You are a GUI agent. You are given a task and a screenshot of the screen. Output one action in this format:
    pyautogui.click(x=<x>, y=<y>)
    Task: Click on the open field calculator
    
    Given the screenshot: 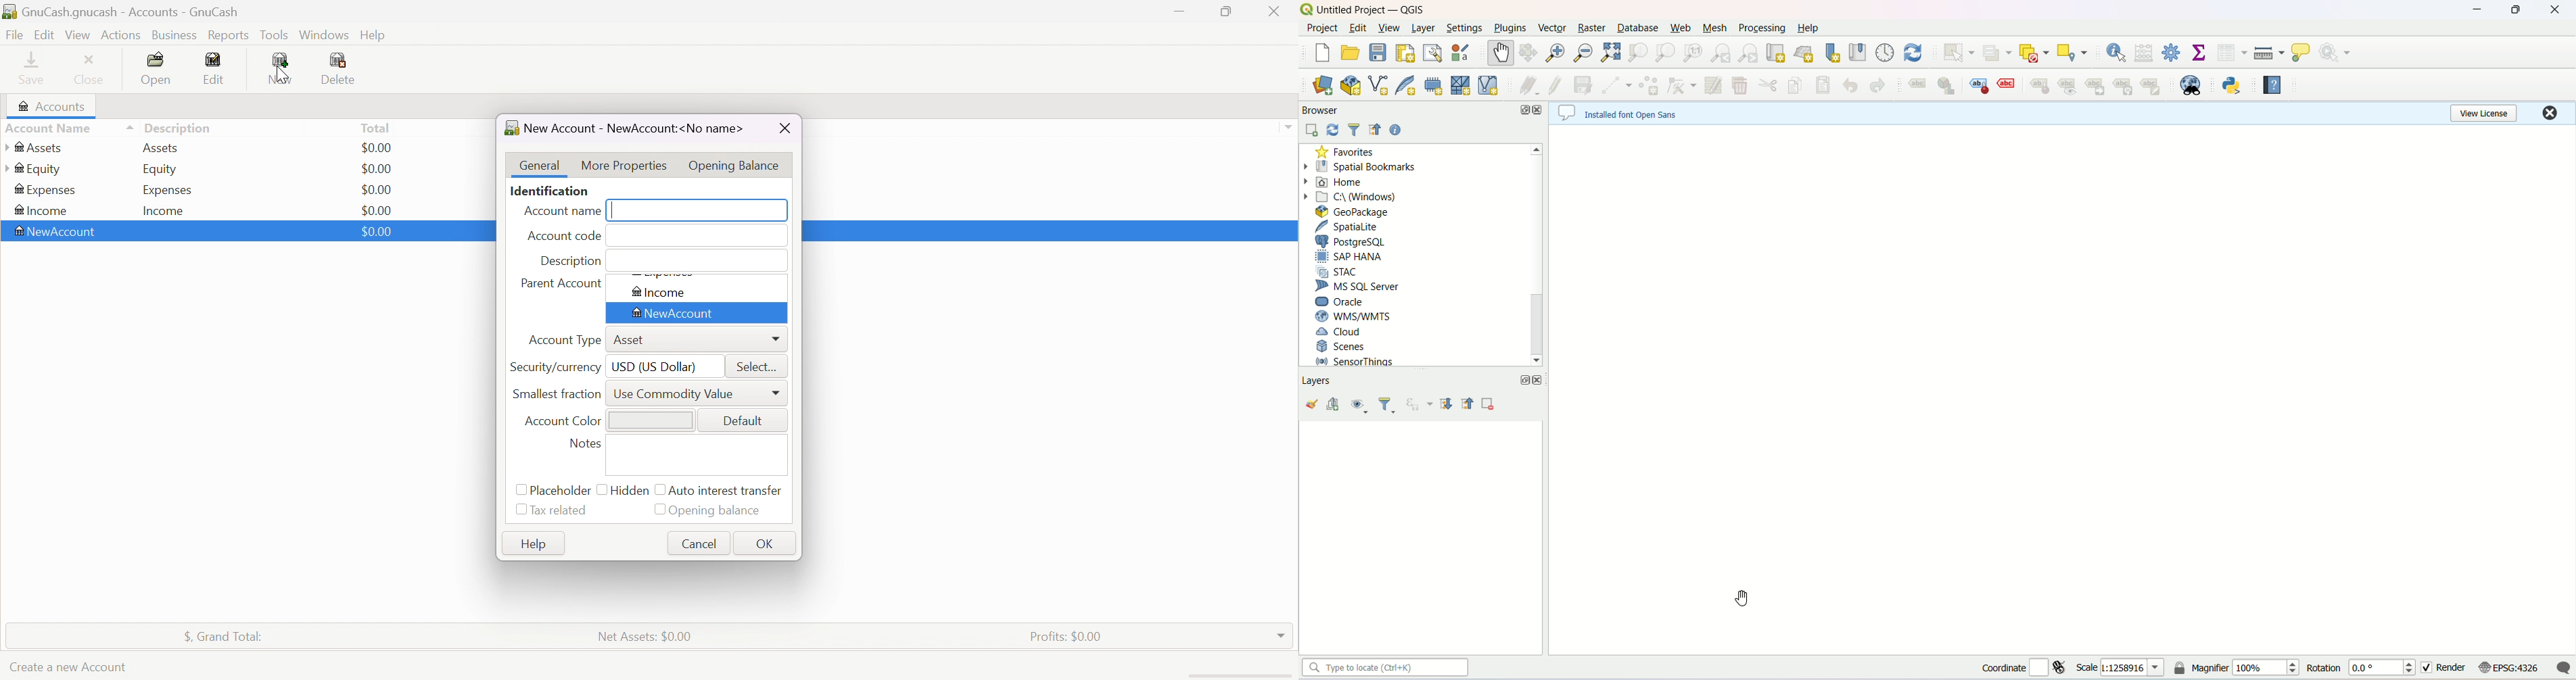 What is the action you would take?
    pyautogui.click(x=2146, y=54)
    